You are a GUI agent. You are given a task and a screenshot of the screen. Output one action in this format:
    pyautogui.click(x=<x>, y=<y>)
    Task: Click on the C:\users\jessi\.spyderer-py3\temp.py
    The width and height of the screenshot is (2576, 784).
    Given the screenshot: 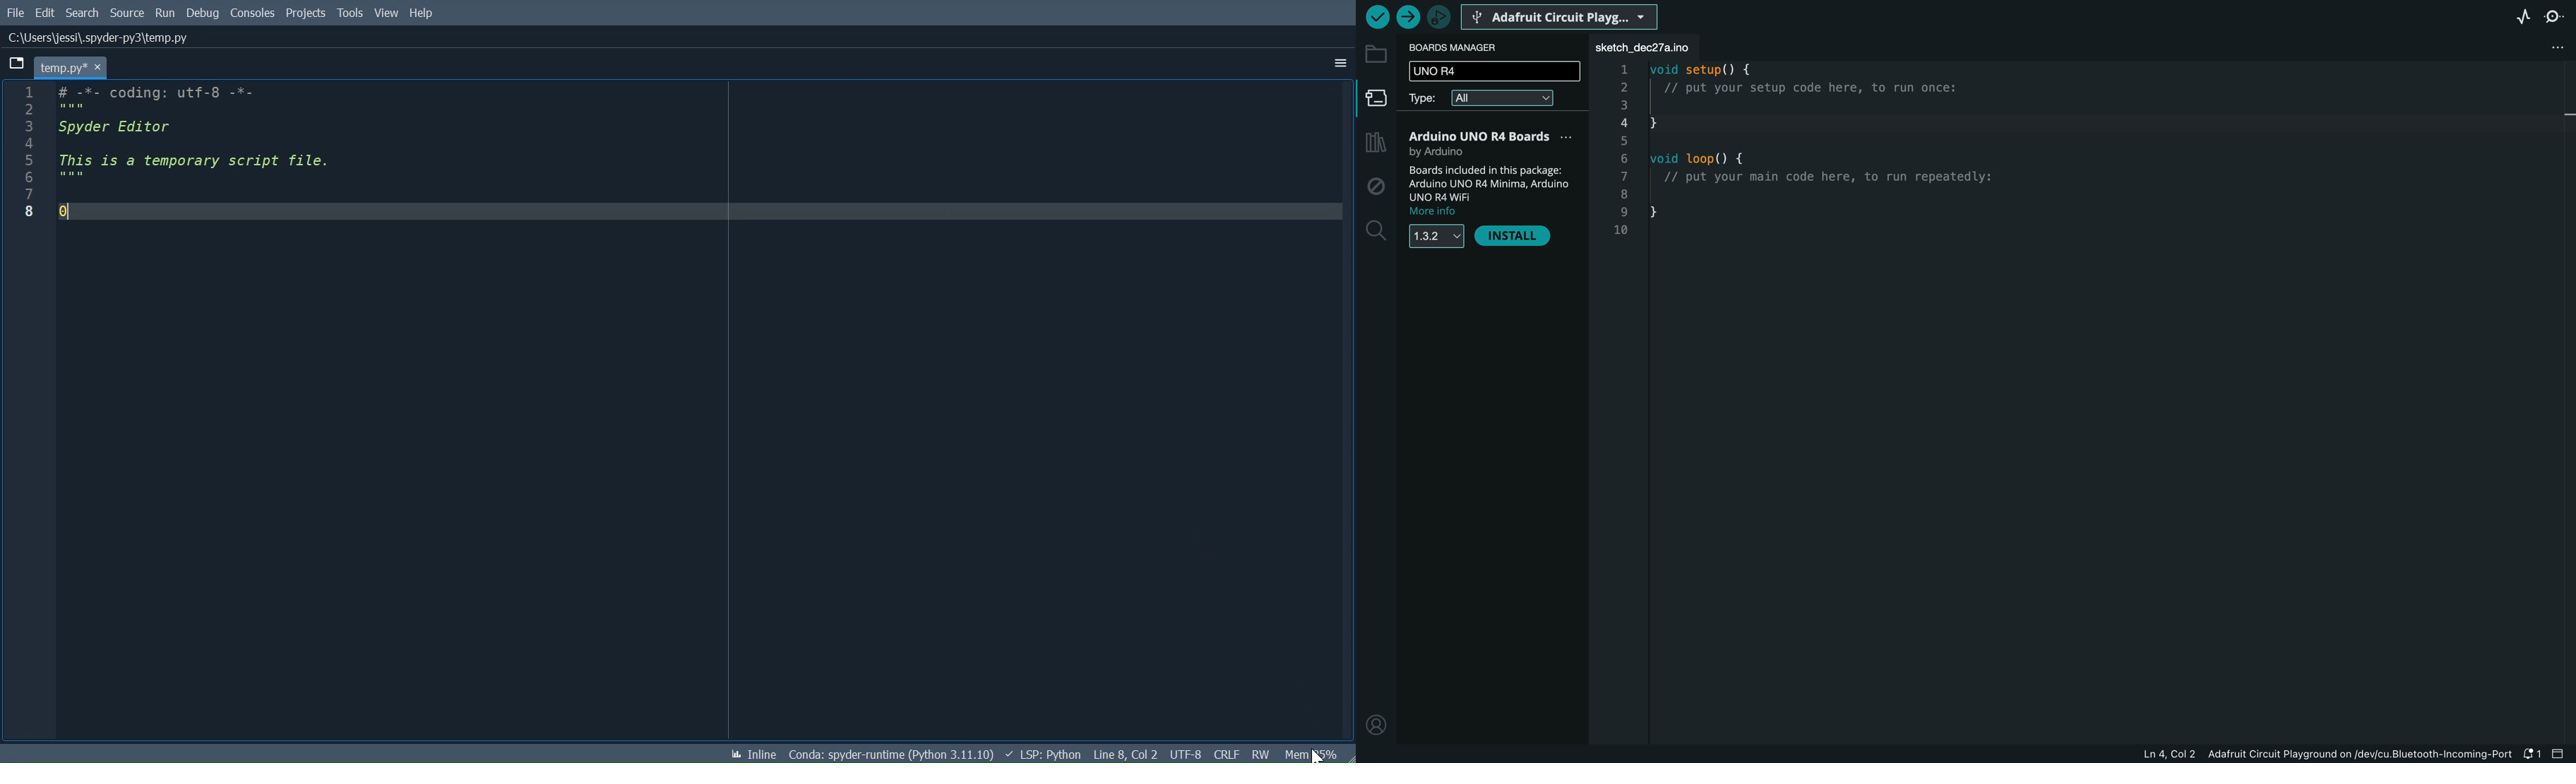 What is the action you would take?
    pyautogui.click(x=100, y=37)
    